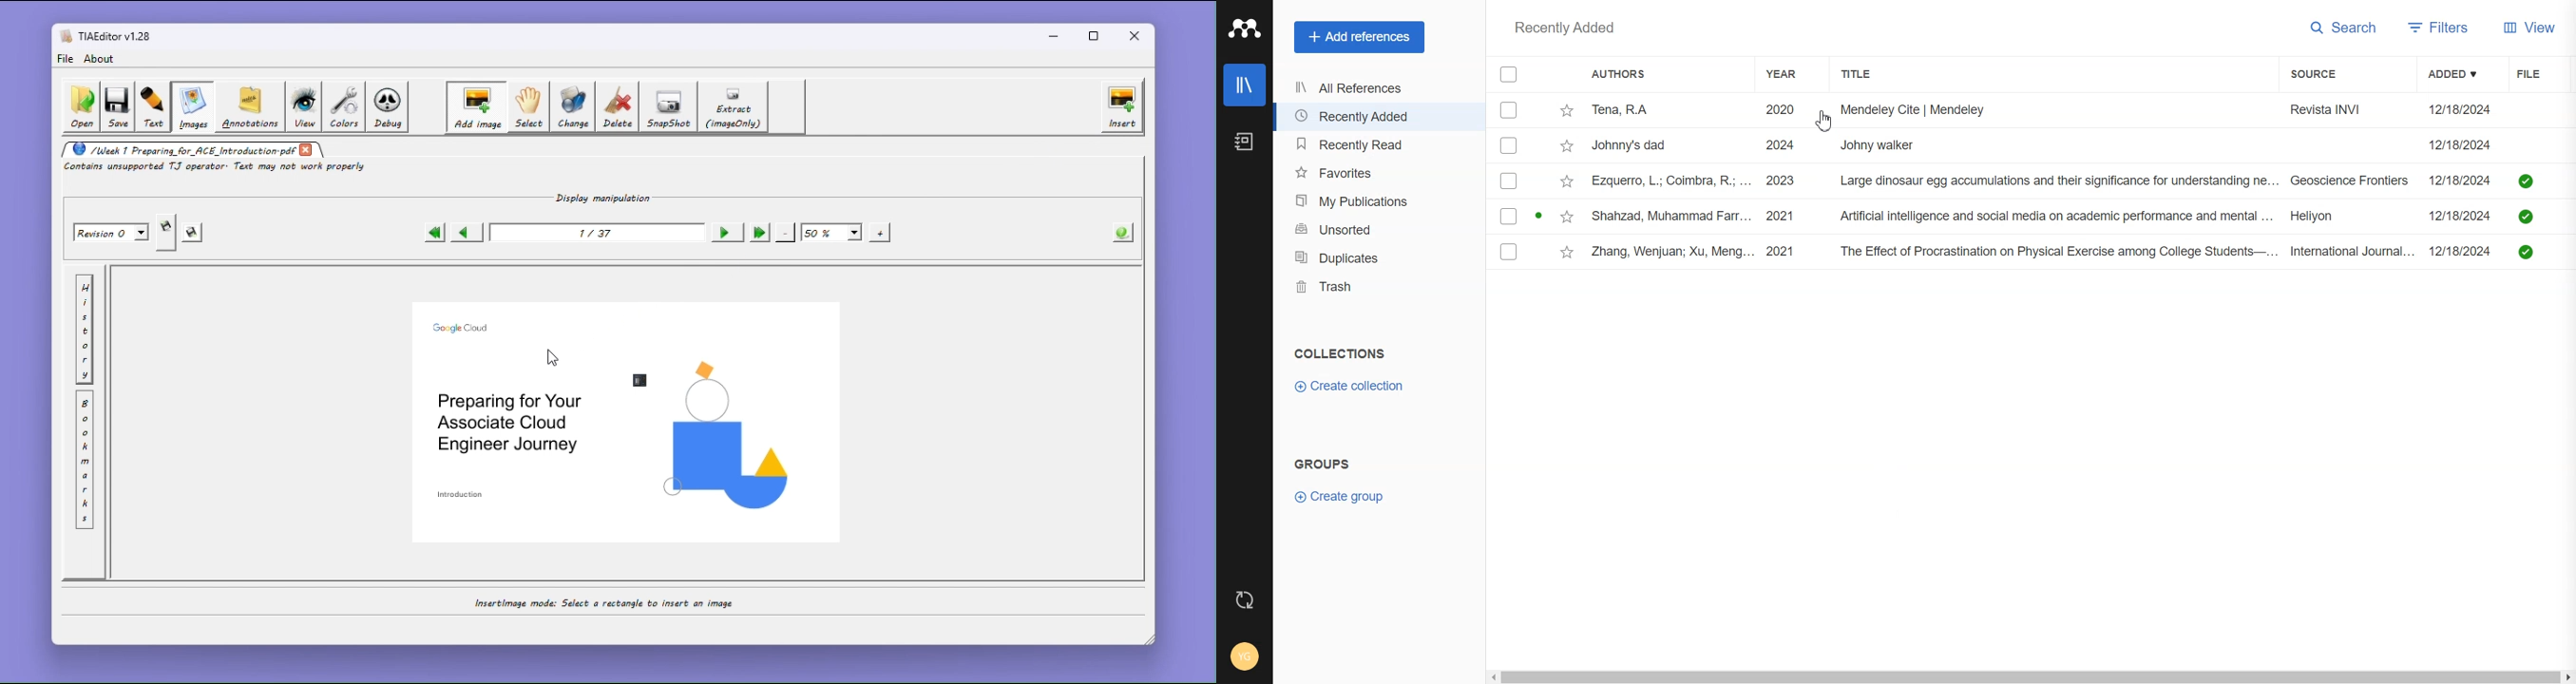 Image resolution: width=2576 pixels, height=700 pixels. Describe the element at coordinates (2526, 181) in the screenshot. I see `saved` at that location.